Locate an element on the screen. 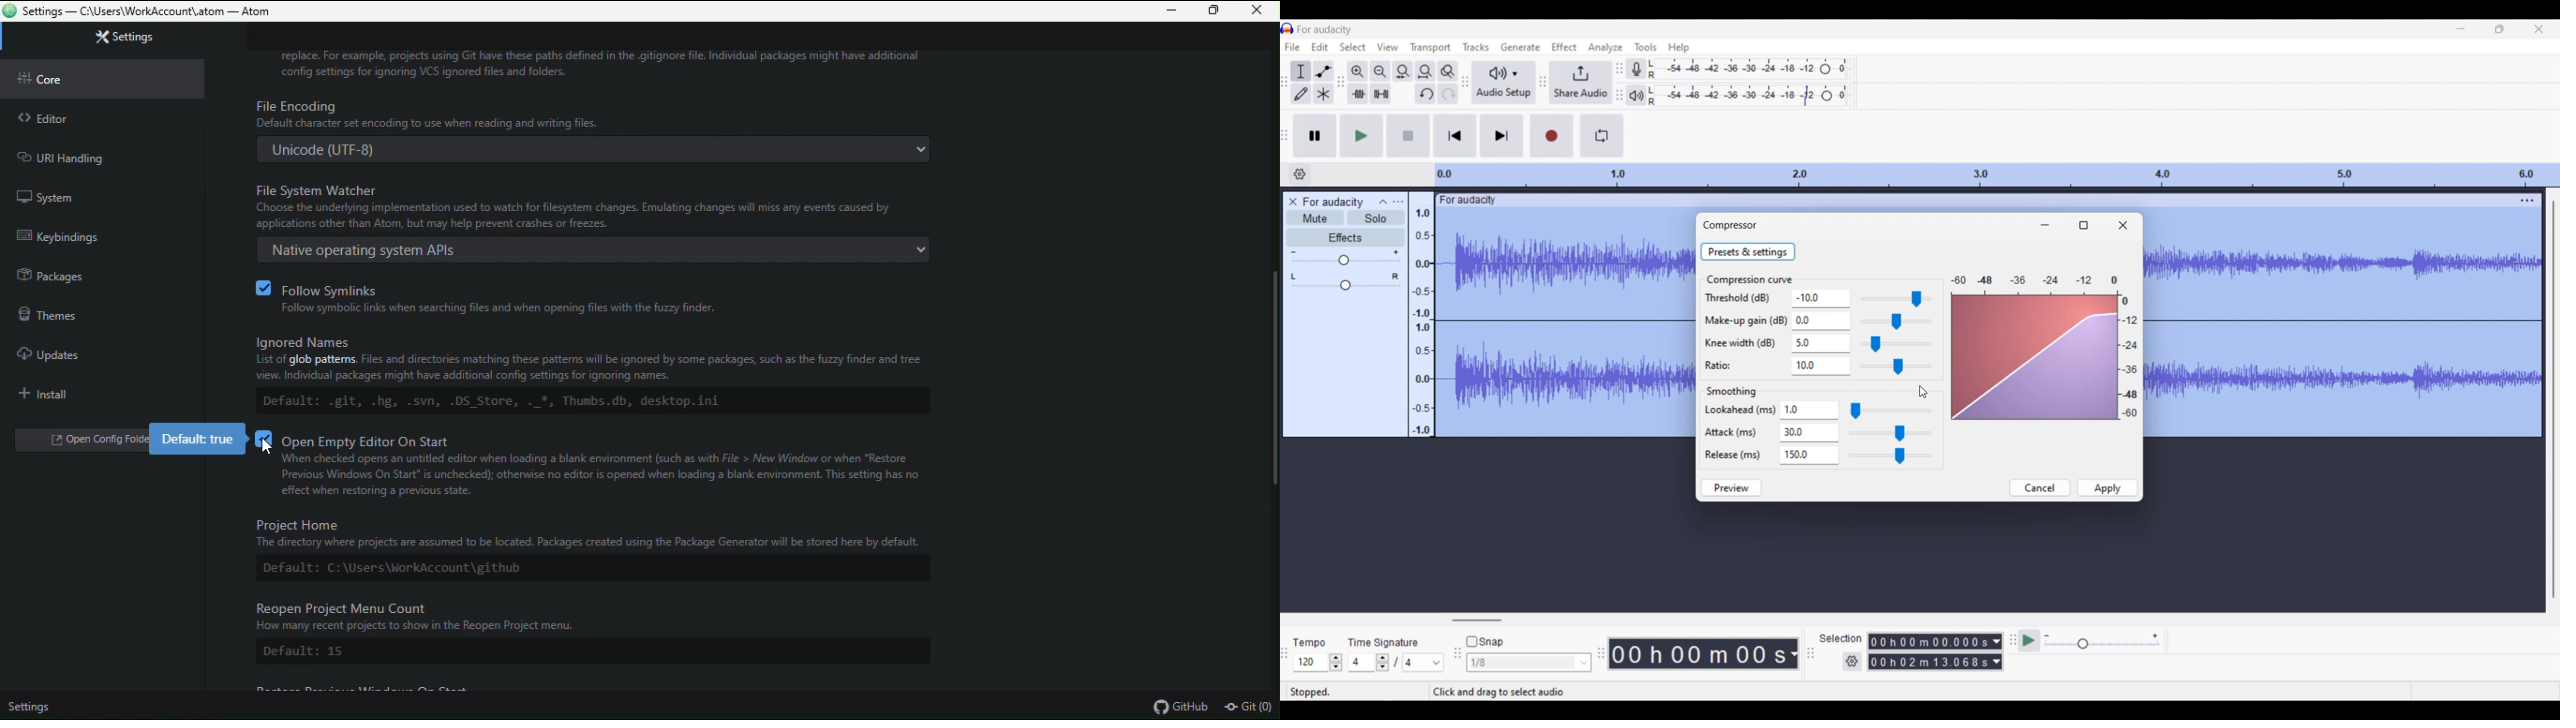 Image resolution: width=2576 pixels, height=728 pixels. Skip/Select to start is located at coordinates (1455, 136).